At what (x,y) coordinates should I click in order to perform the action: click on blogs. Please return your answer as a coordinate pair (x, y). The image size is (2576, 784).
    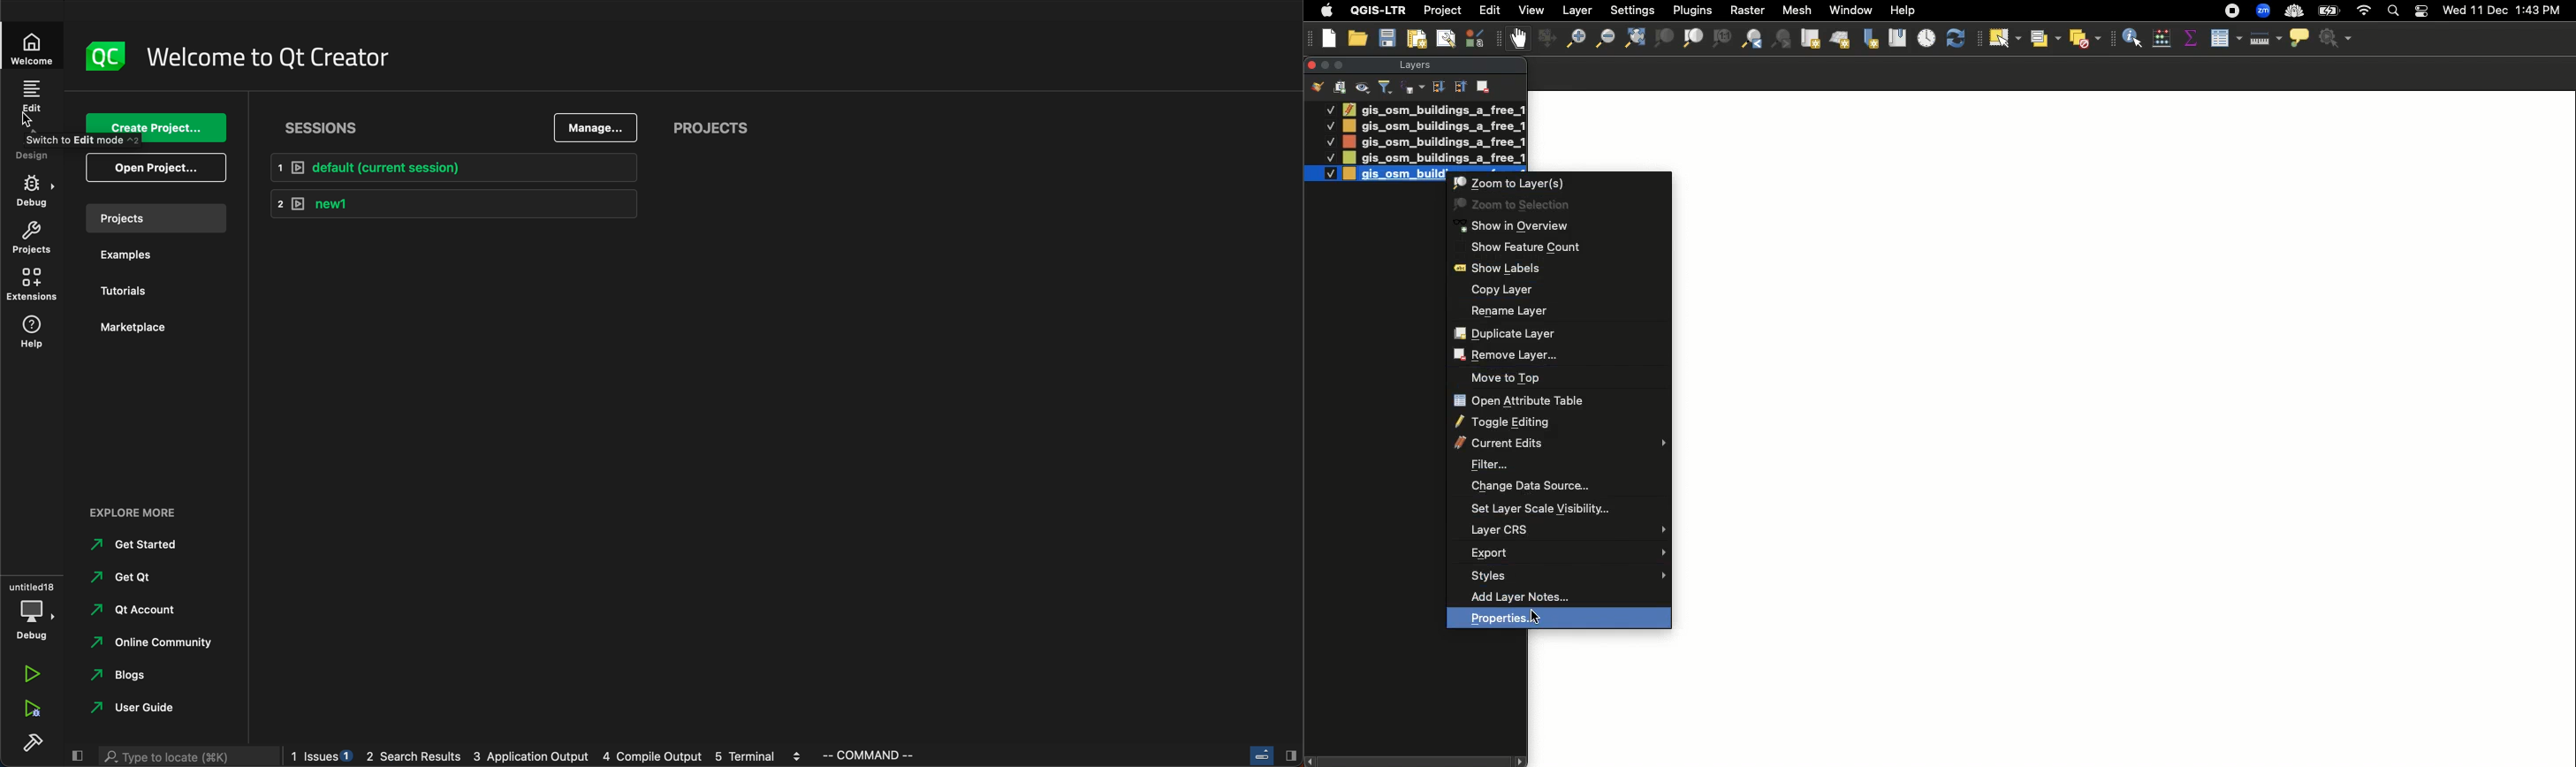
    Looking at the image, I should click on (137, 675).